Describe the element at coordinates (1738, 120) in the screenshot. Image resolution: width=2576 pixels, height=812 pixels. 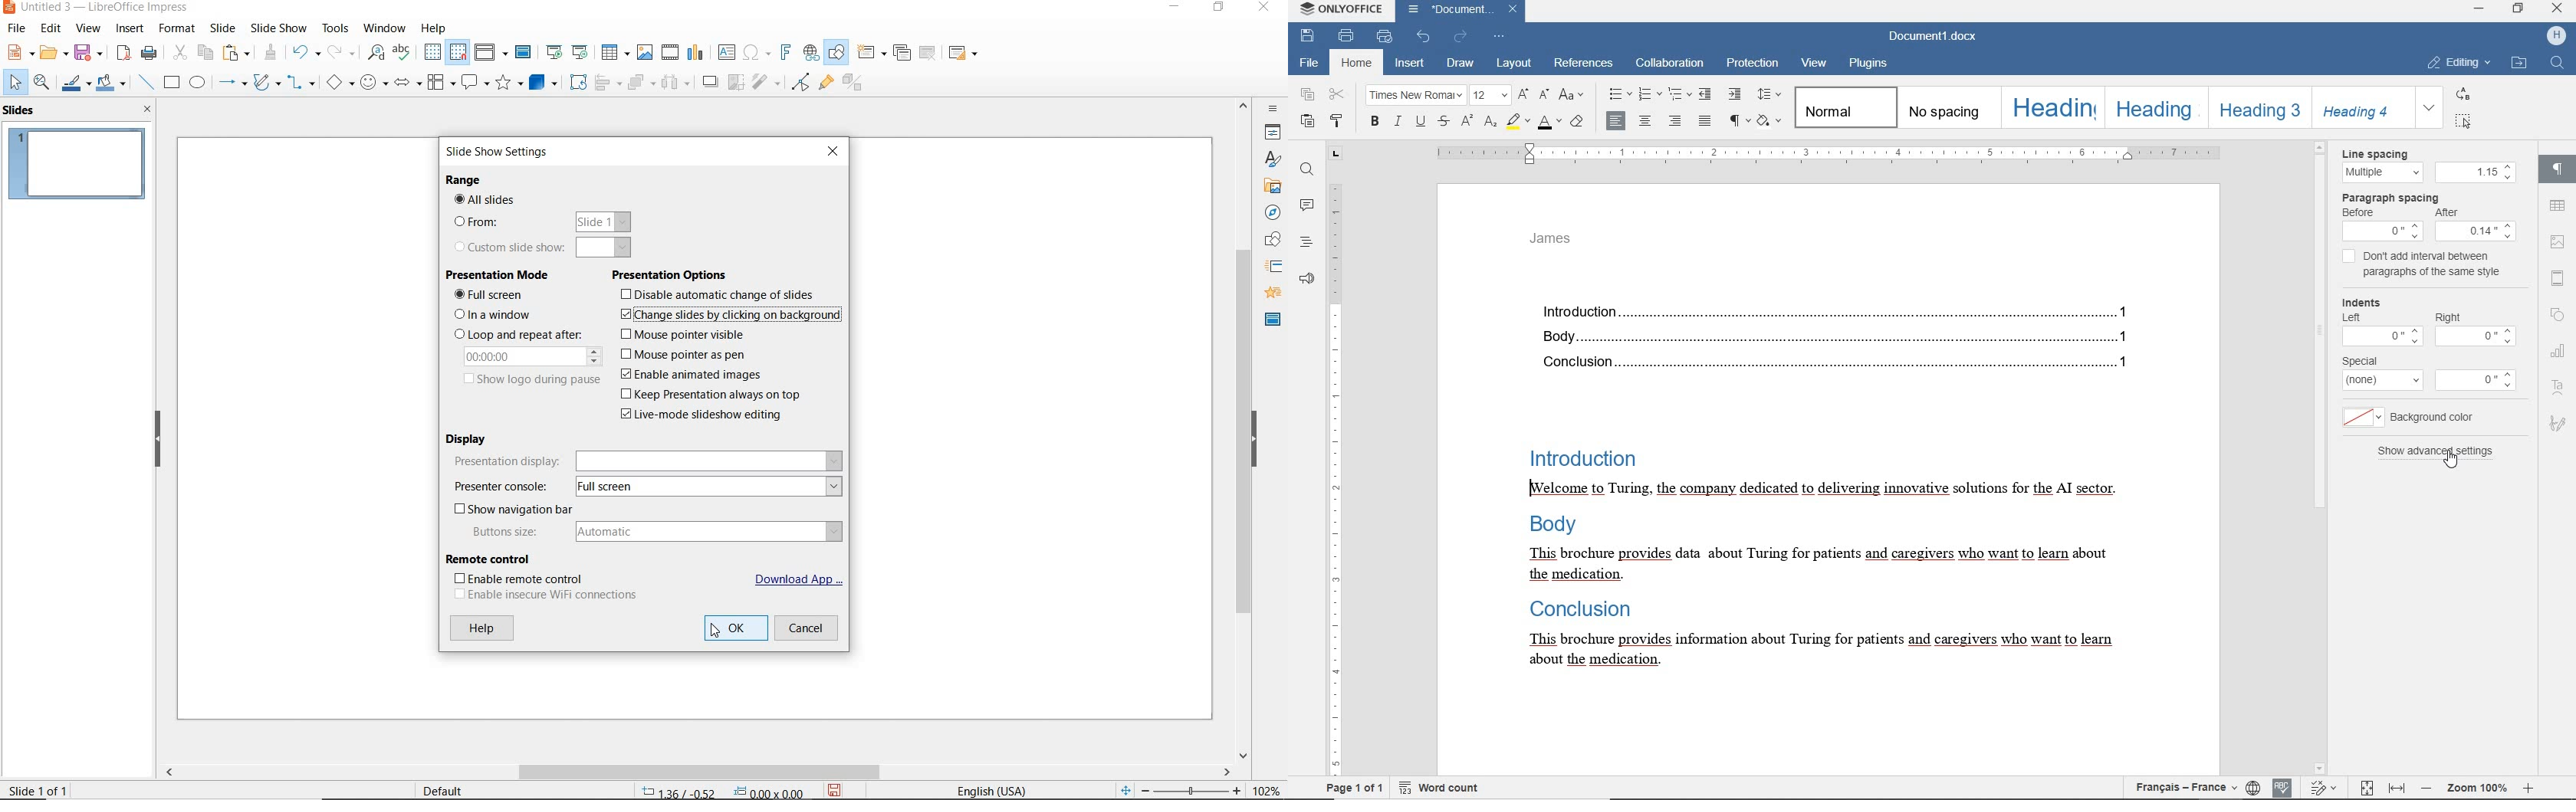
I see `nonprinting characters` at that location.